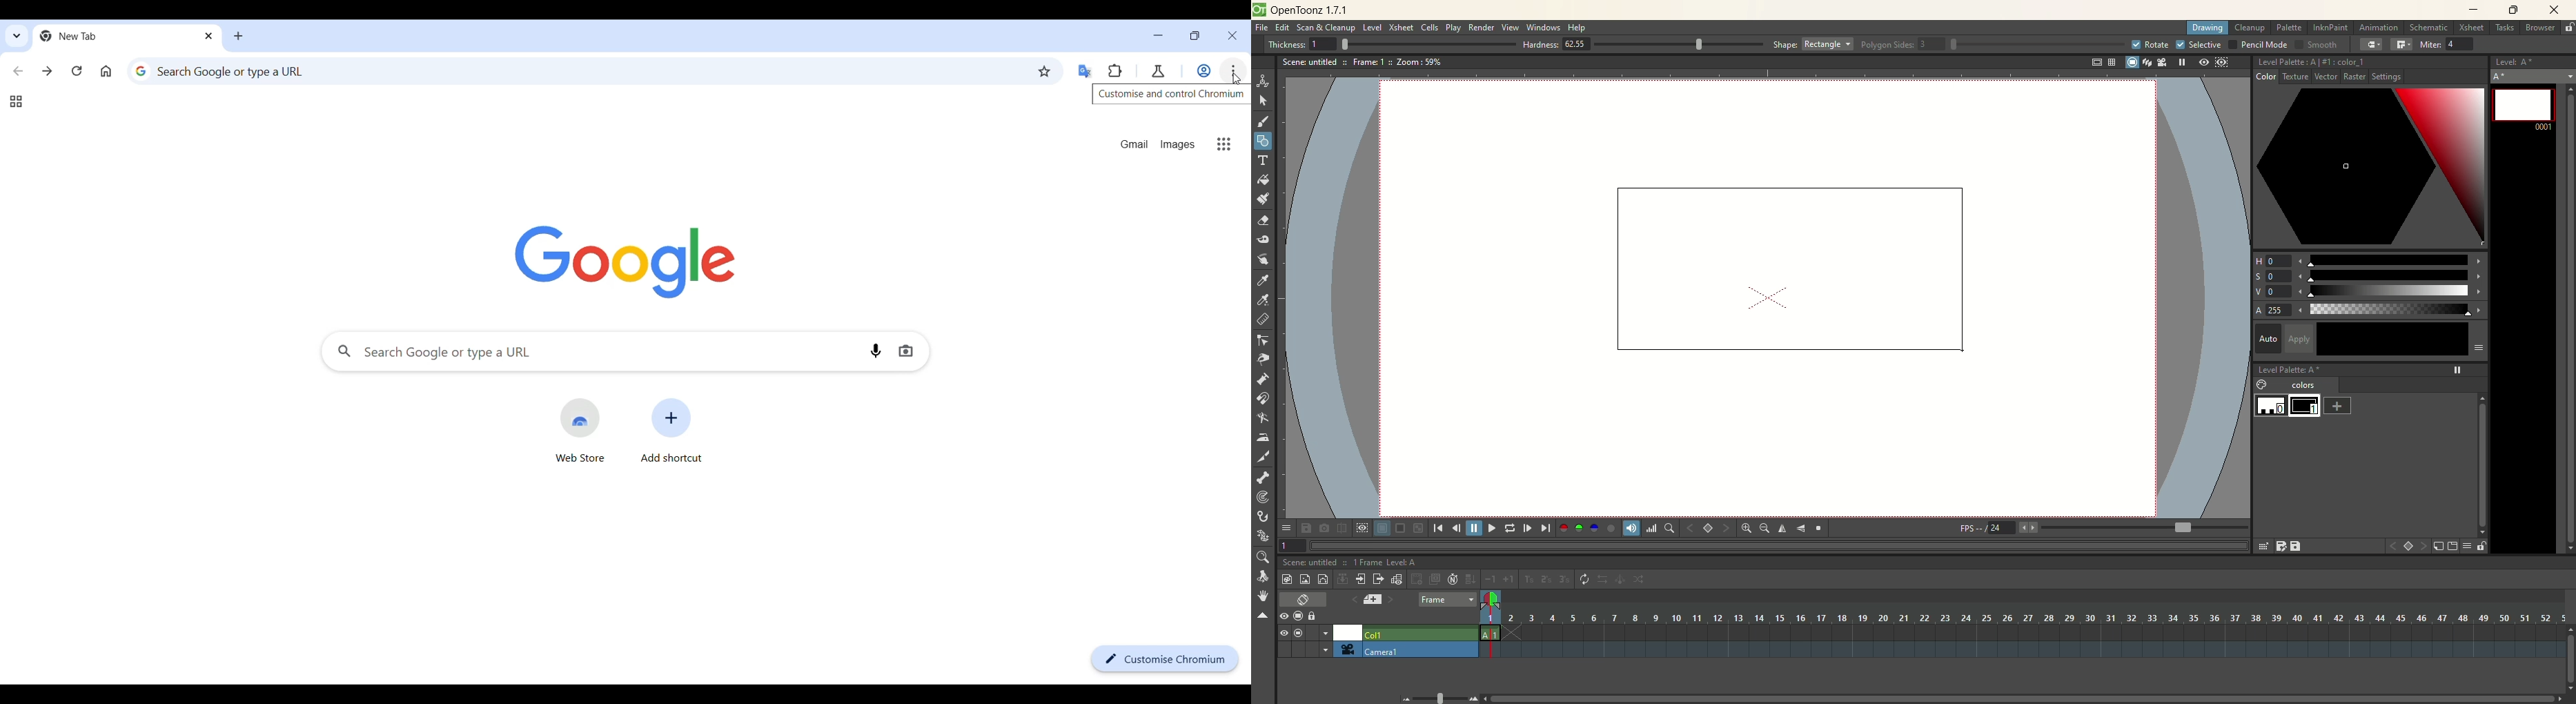 This screenshot has width=2576, height=728. What do you see at coordinates (2568, 669) in the screenshot?
I see `vertical scrollbar` at bounding box center [2568, 669].